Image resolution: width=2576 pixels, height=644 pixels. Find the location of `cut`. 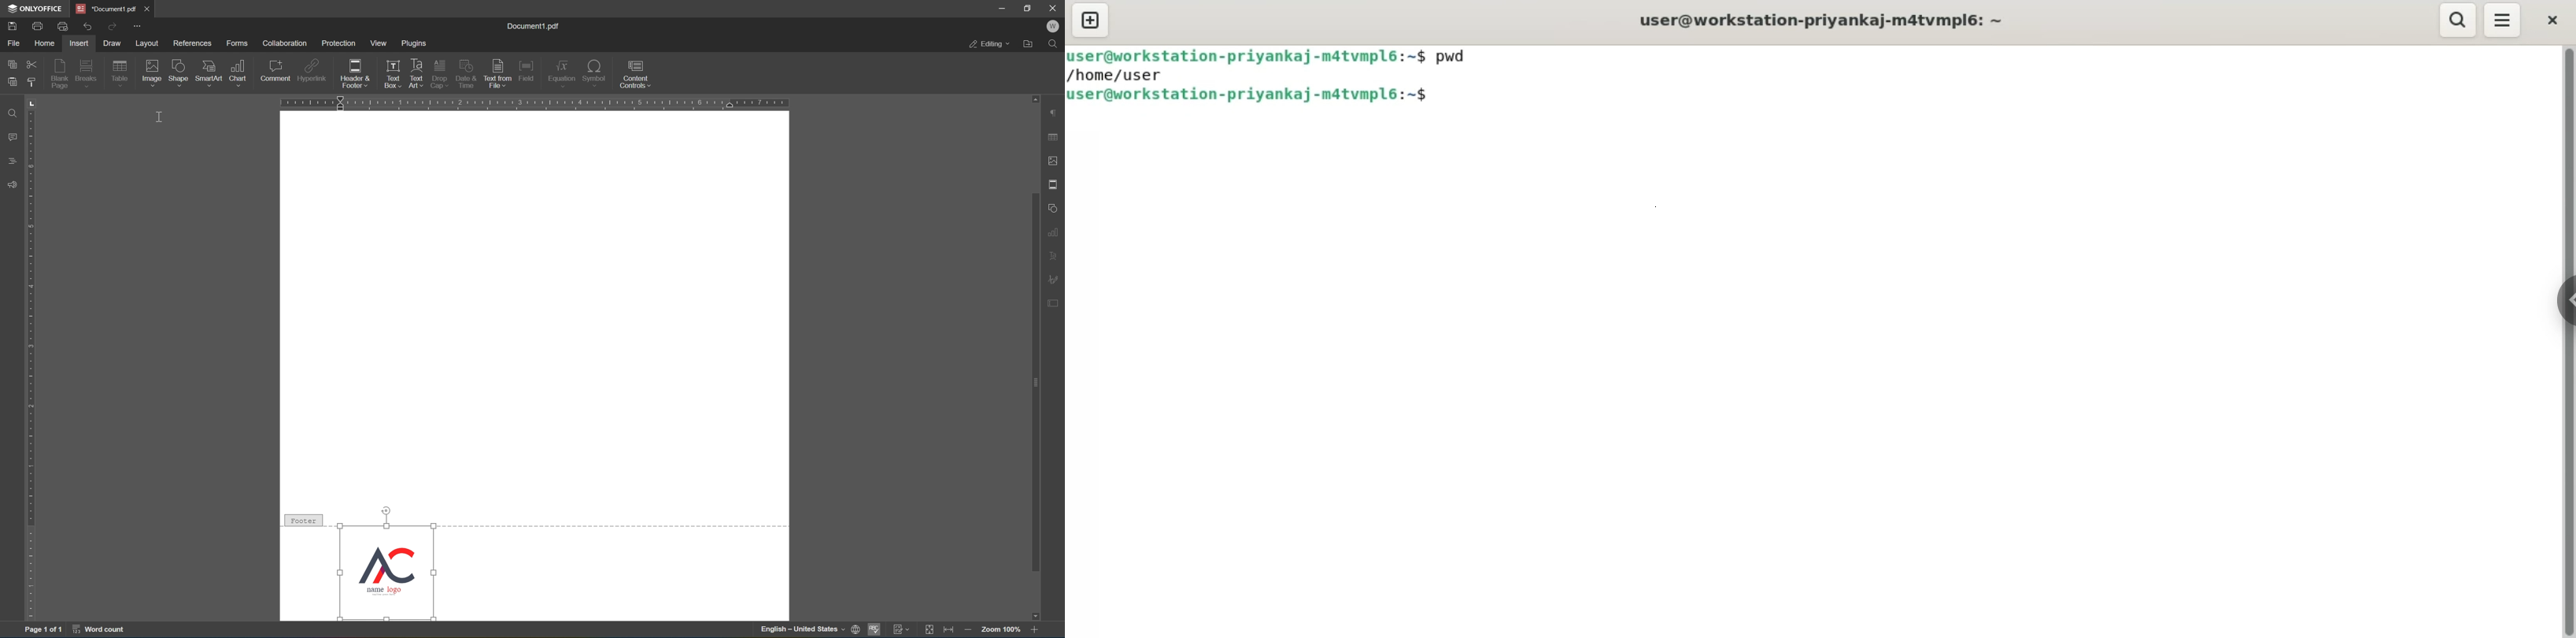

cut is located at coordinates (31, 63).